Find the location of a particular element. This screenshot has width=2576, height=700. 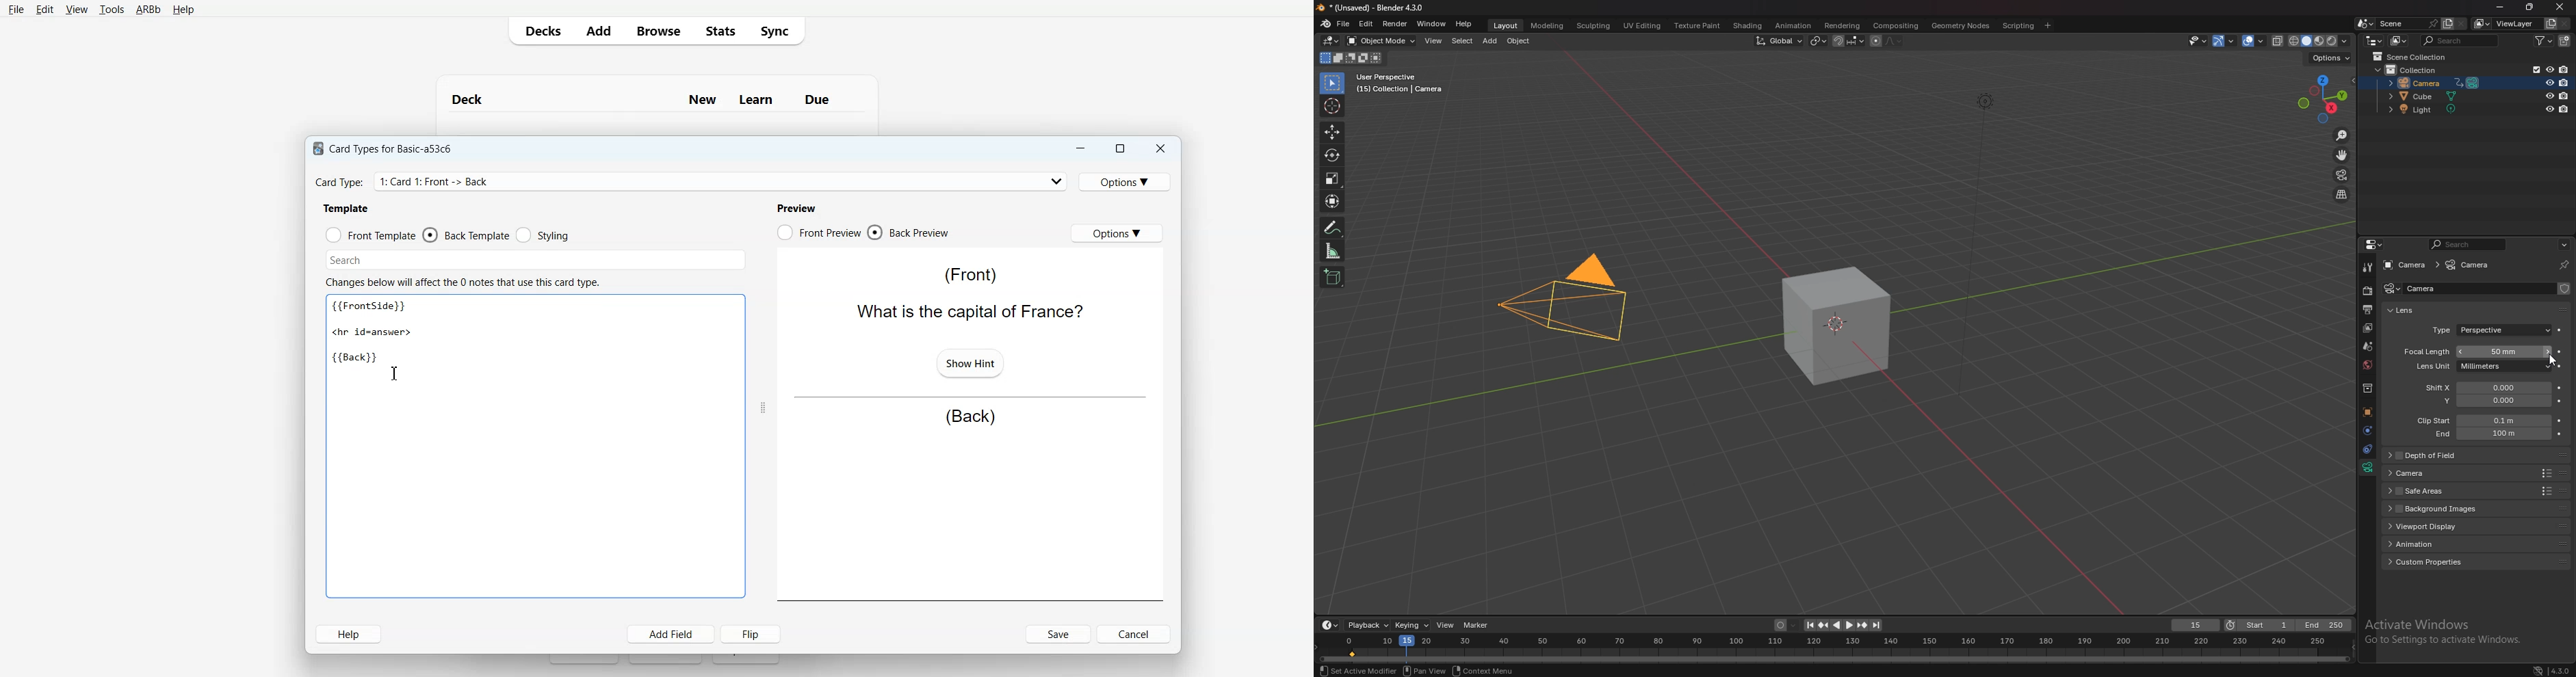

Deck New Learn Due is located at coordinates (648, 99).